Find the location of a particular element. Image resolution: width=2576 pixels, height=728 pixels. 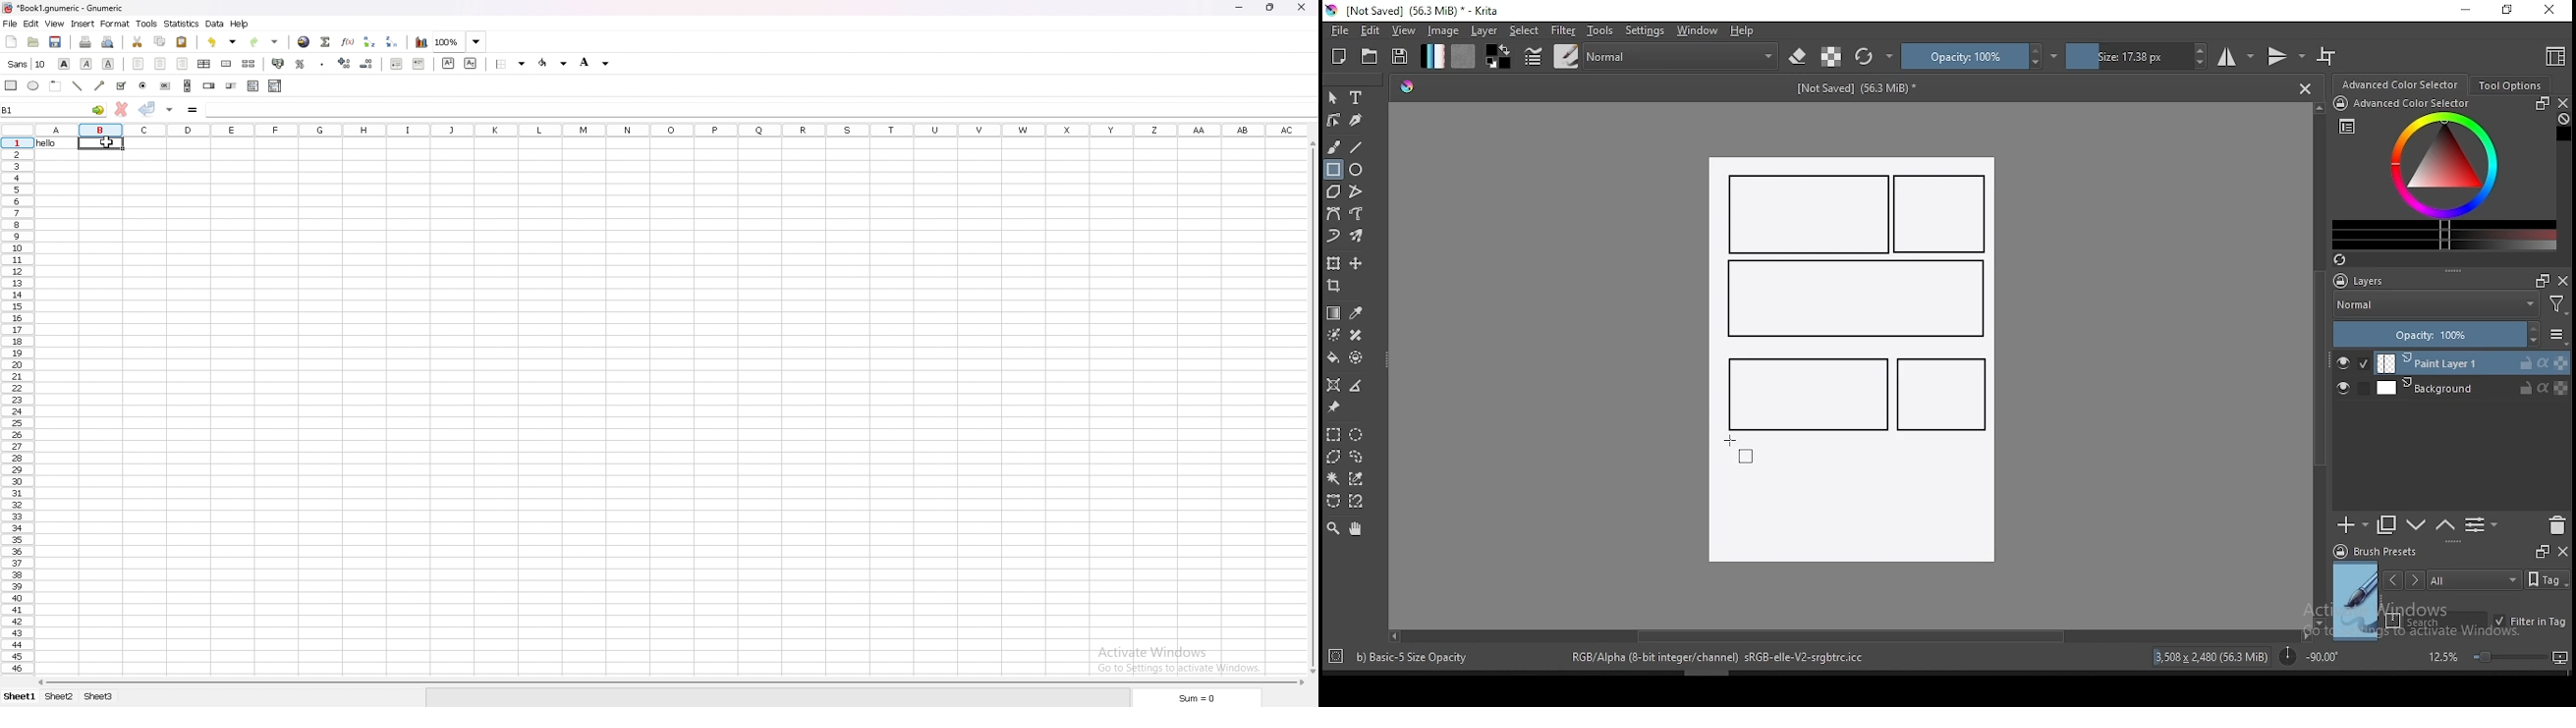

combo box is located at coordinates (275, 86).